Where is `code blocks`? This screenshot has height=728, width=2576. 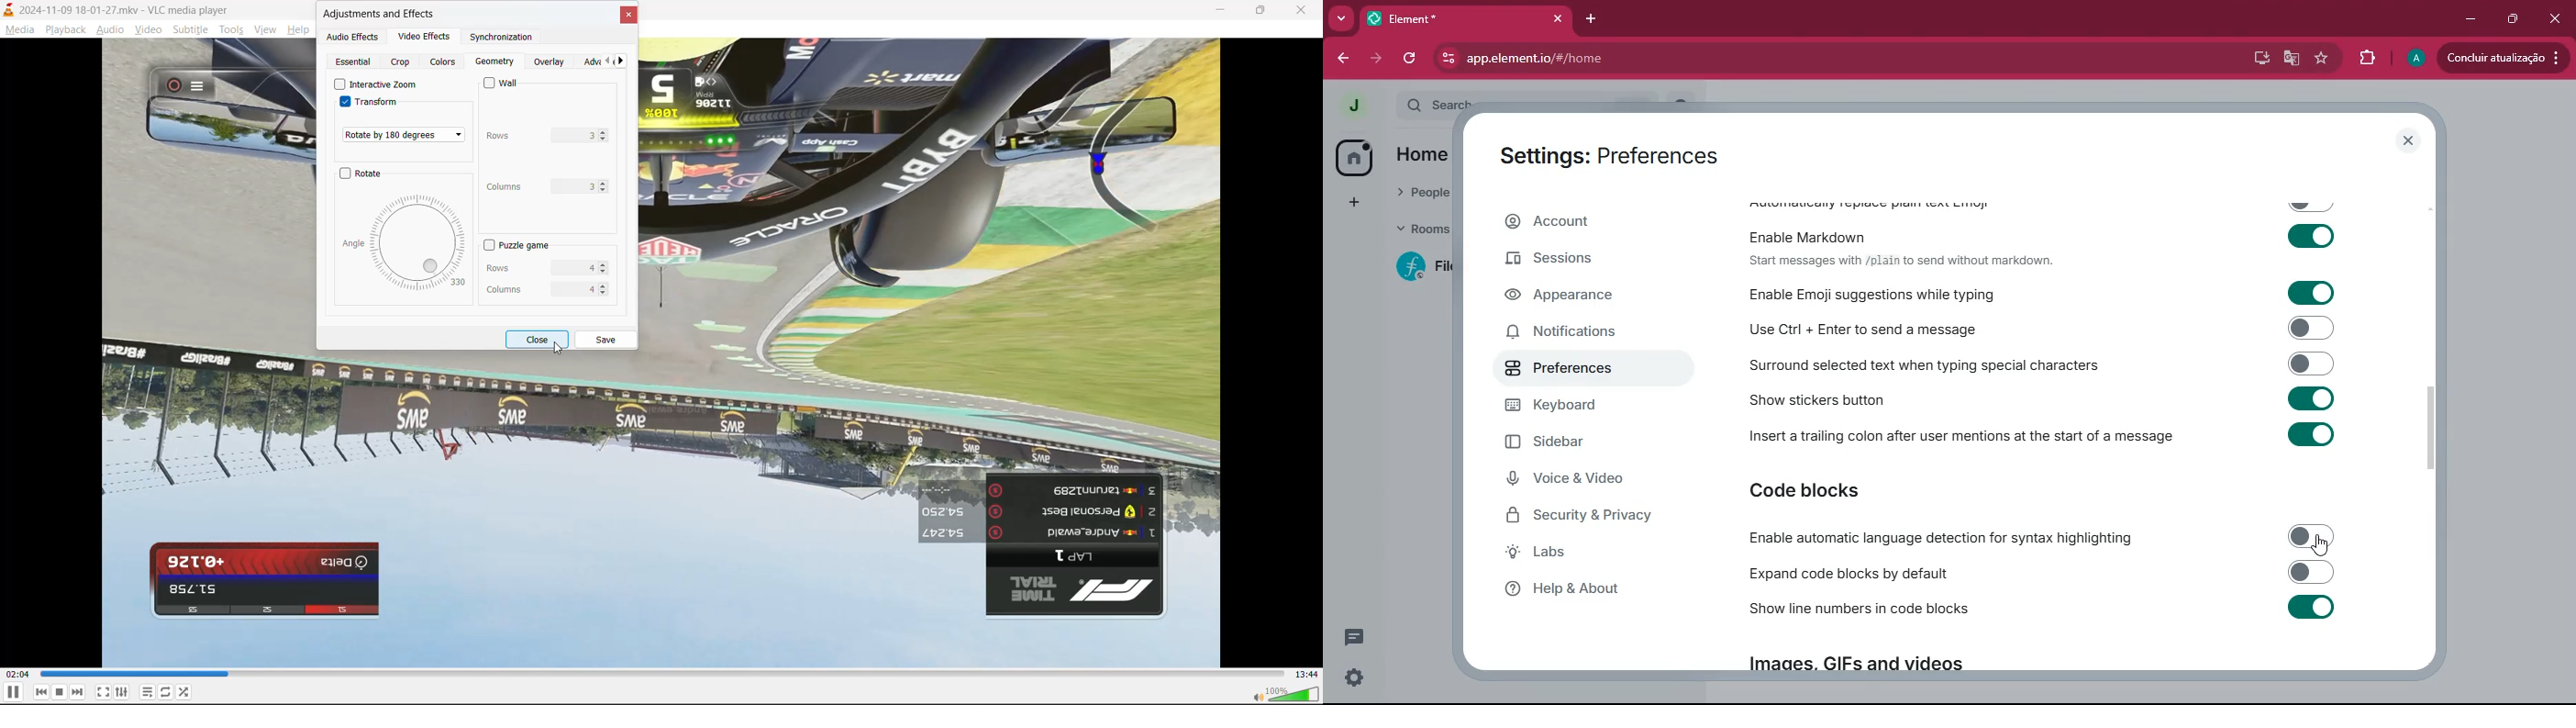
code blocks is located at coordinates (1822, 491).